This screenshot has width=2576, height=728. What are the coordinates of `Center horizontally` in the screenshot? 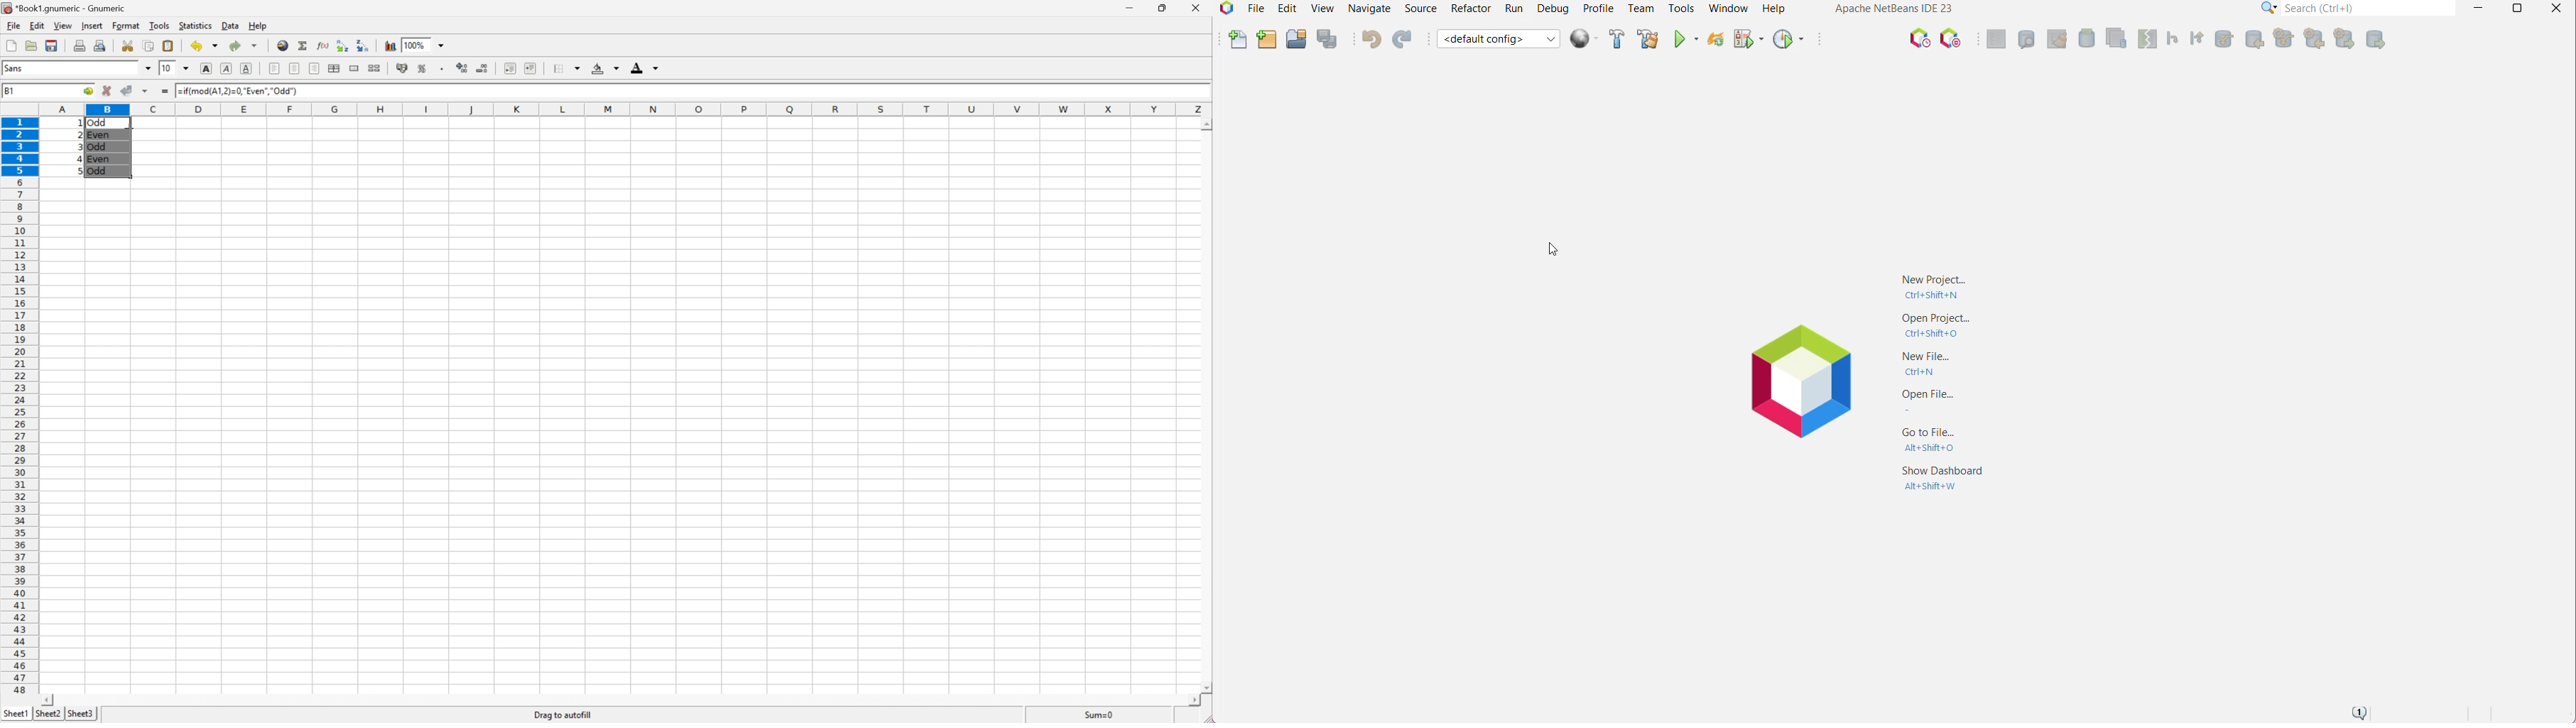 It's located at (294, 67).